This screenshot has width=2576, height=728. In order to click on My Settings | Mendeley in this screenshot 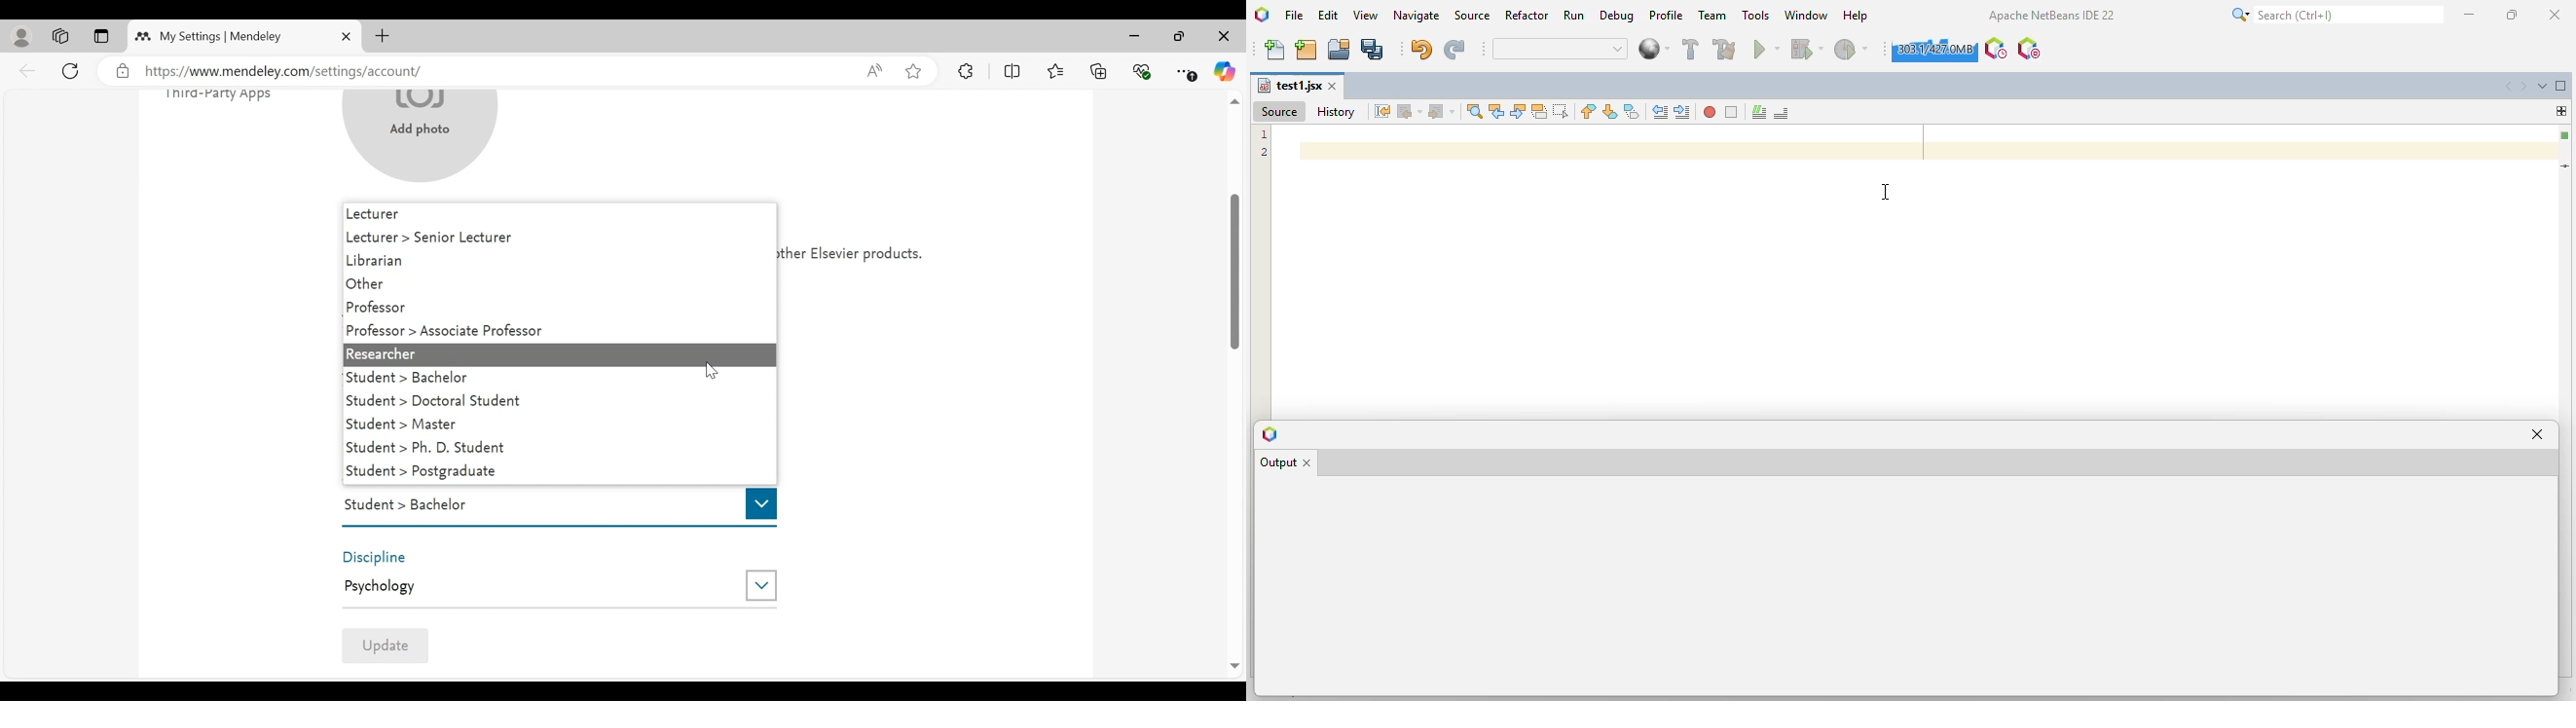, I will do `click(221, 36)`.